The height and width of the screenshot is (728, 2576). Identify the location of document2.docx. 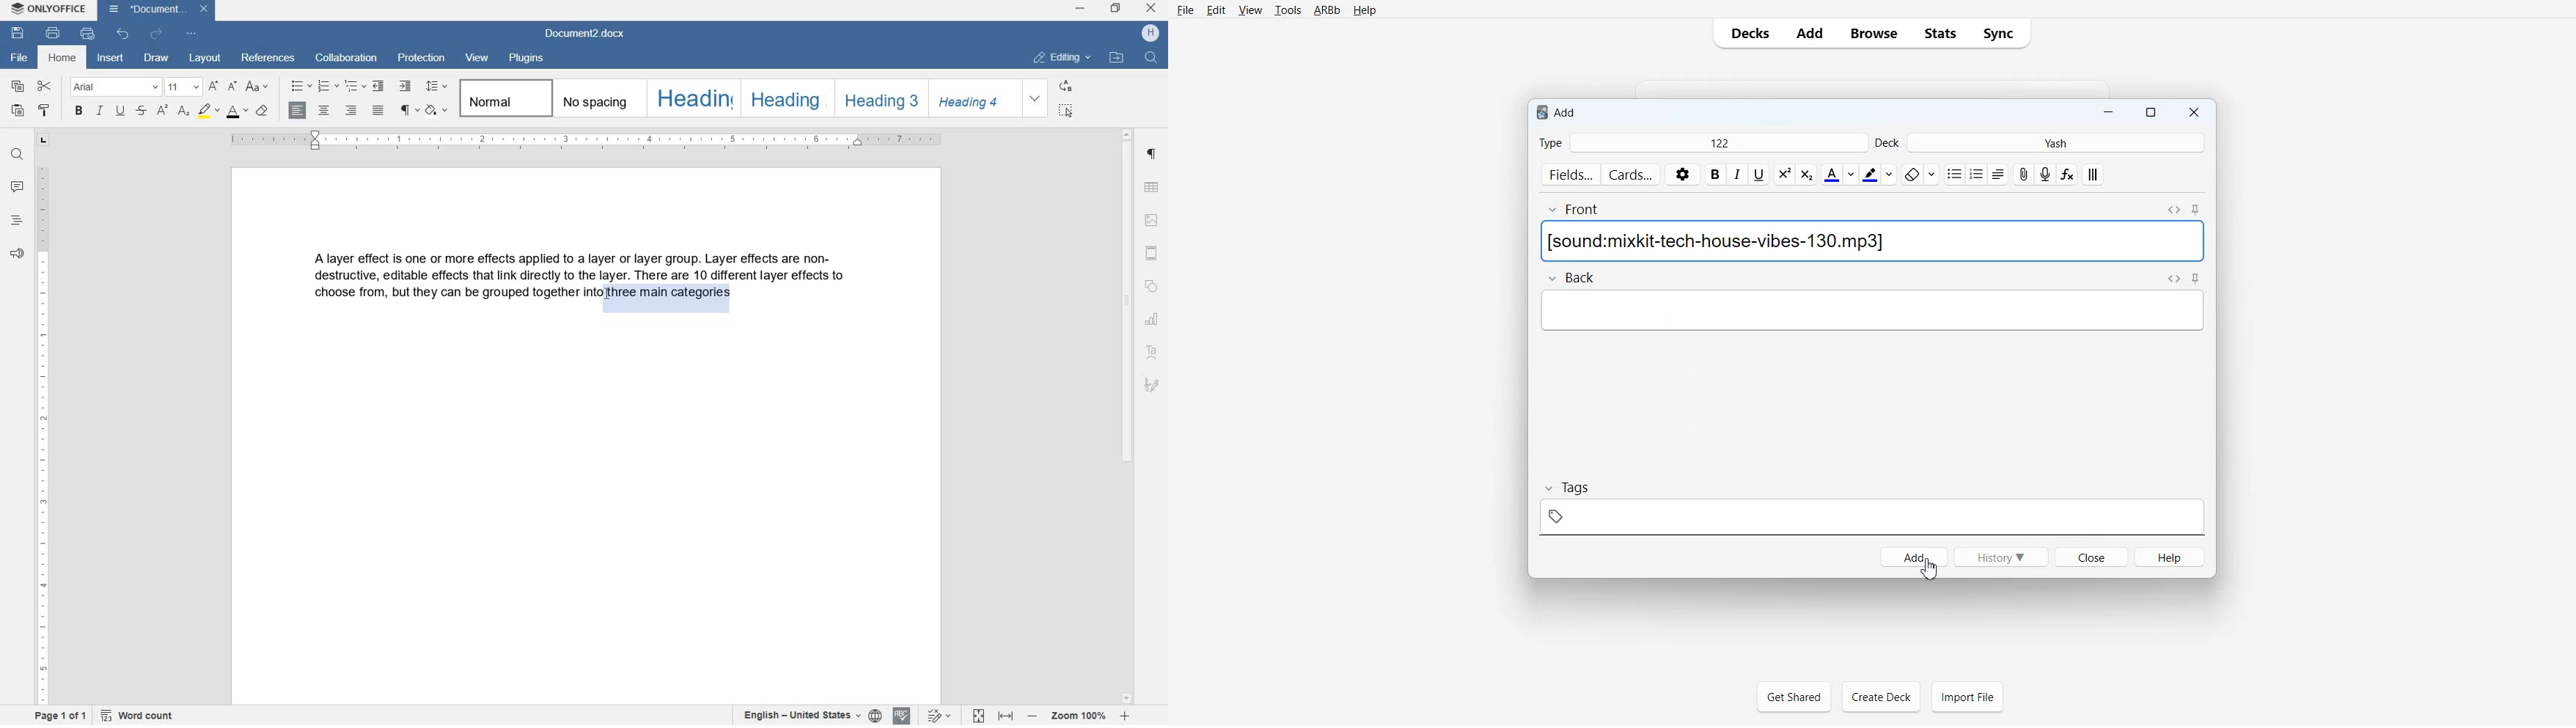
(156, 10).